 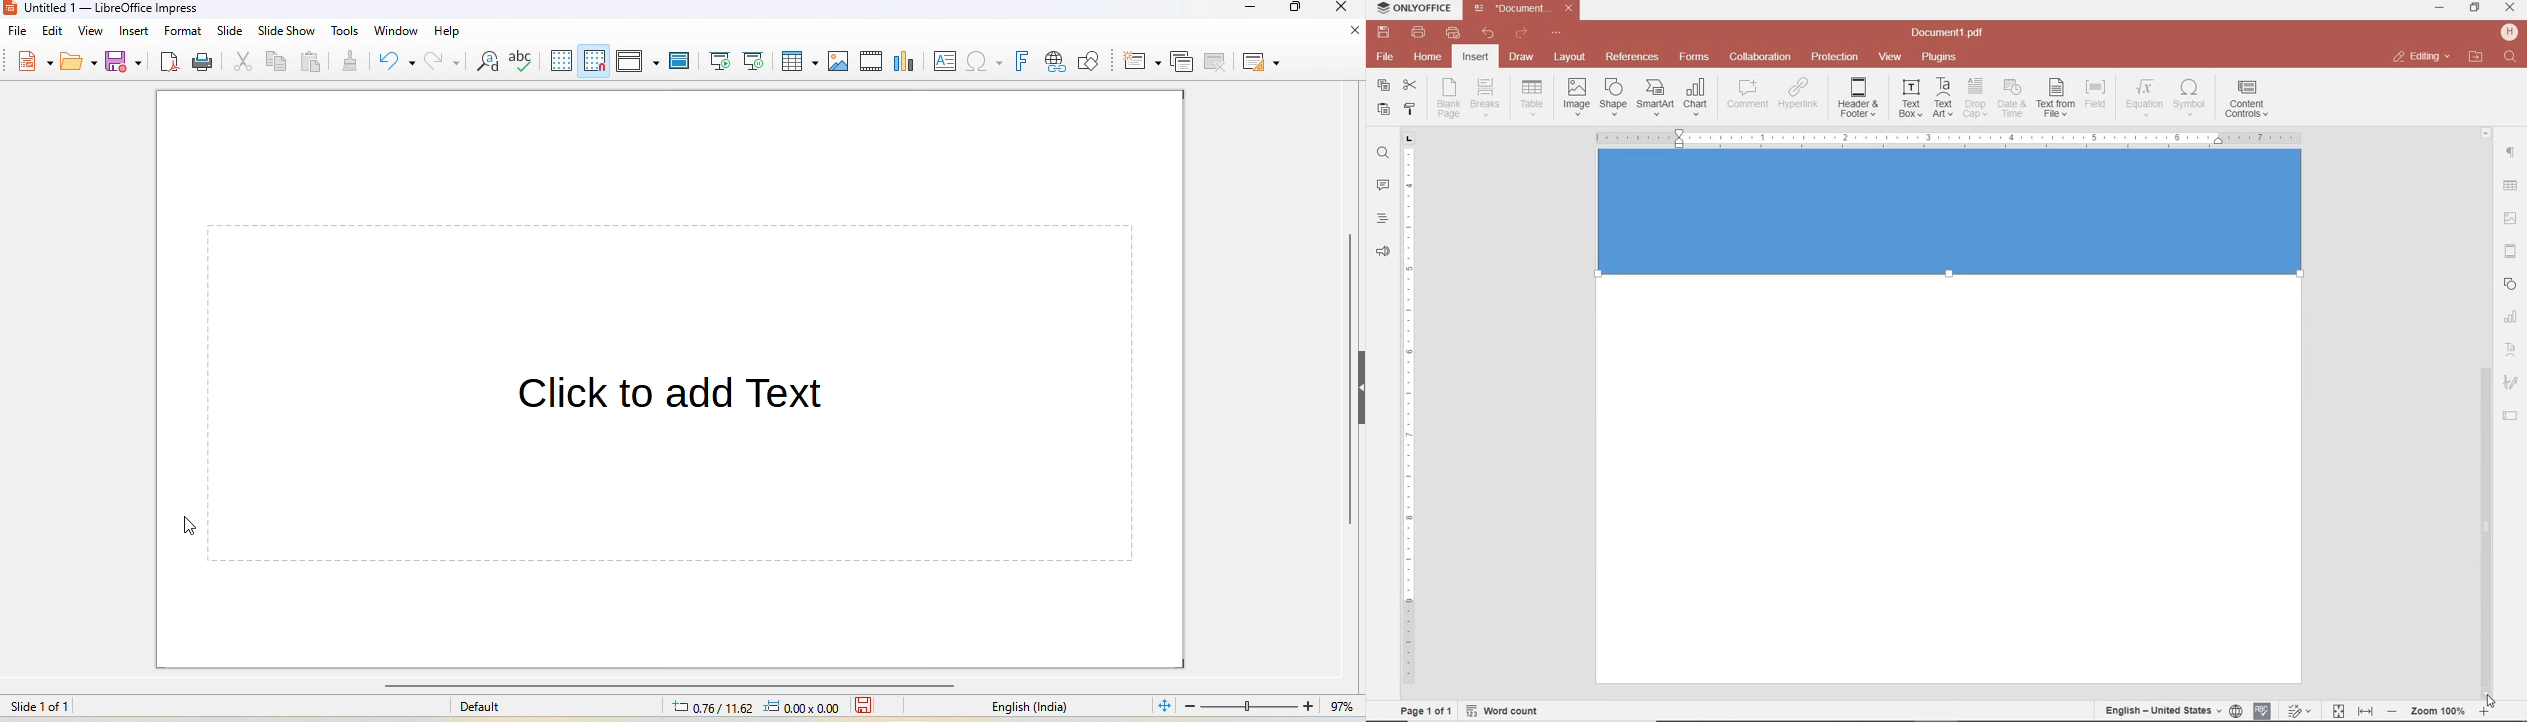 What do you see at coordinates (448, 32) in the screenshot?
I see `help` at bounding box center [448, 32].